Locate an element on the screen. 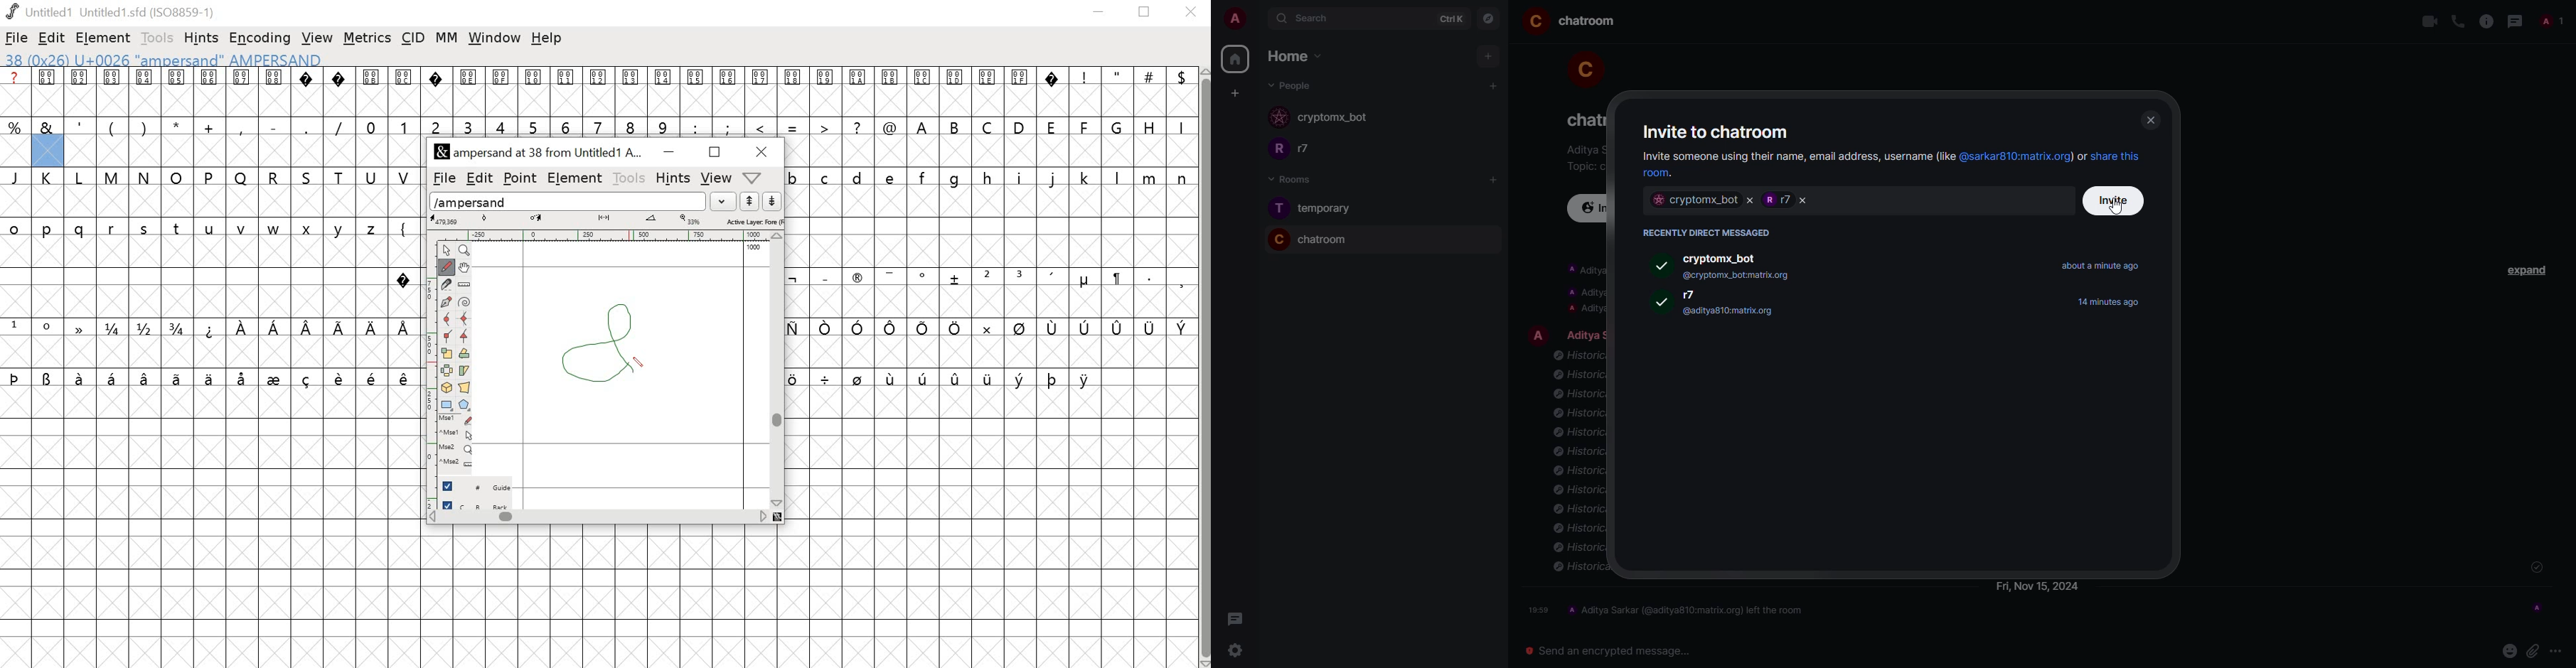 Image resolution: width=2576 pixels, height=672 pixels. 001E is located at coordinates (987, 91).